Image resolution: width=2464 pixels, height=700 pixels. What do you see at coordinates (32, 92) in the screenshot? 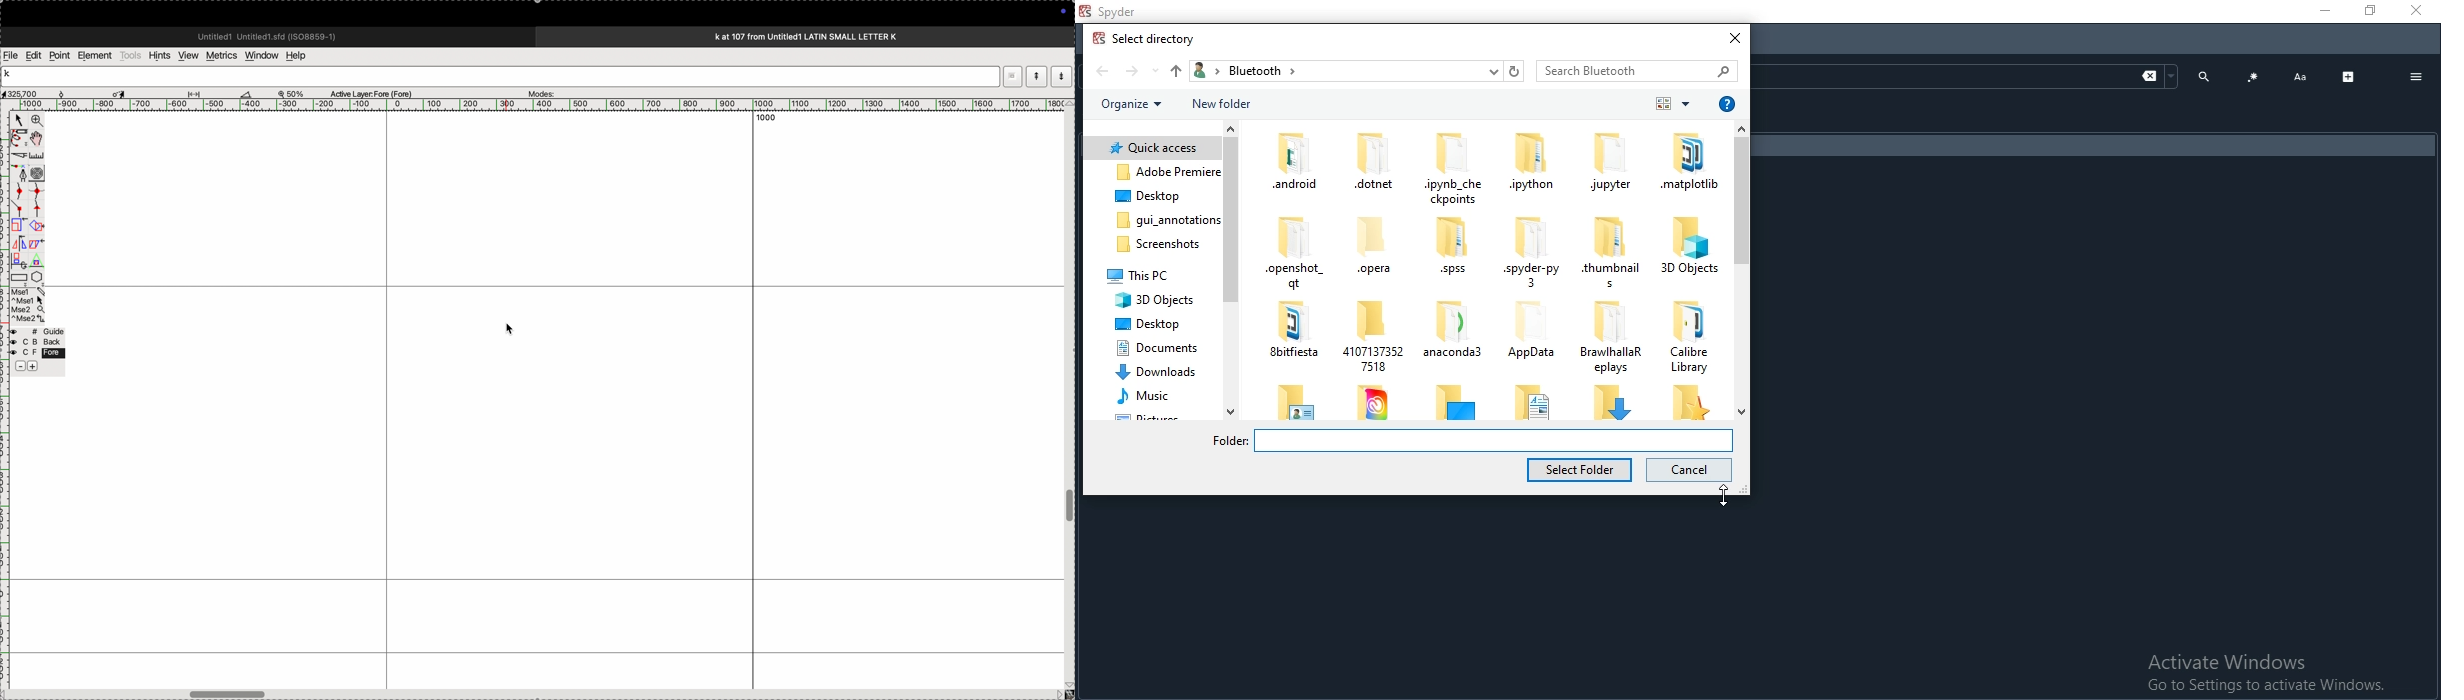
I see `co ordinates` at bounding box center [32, 92].